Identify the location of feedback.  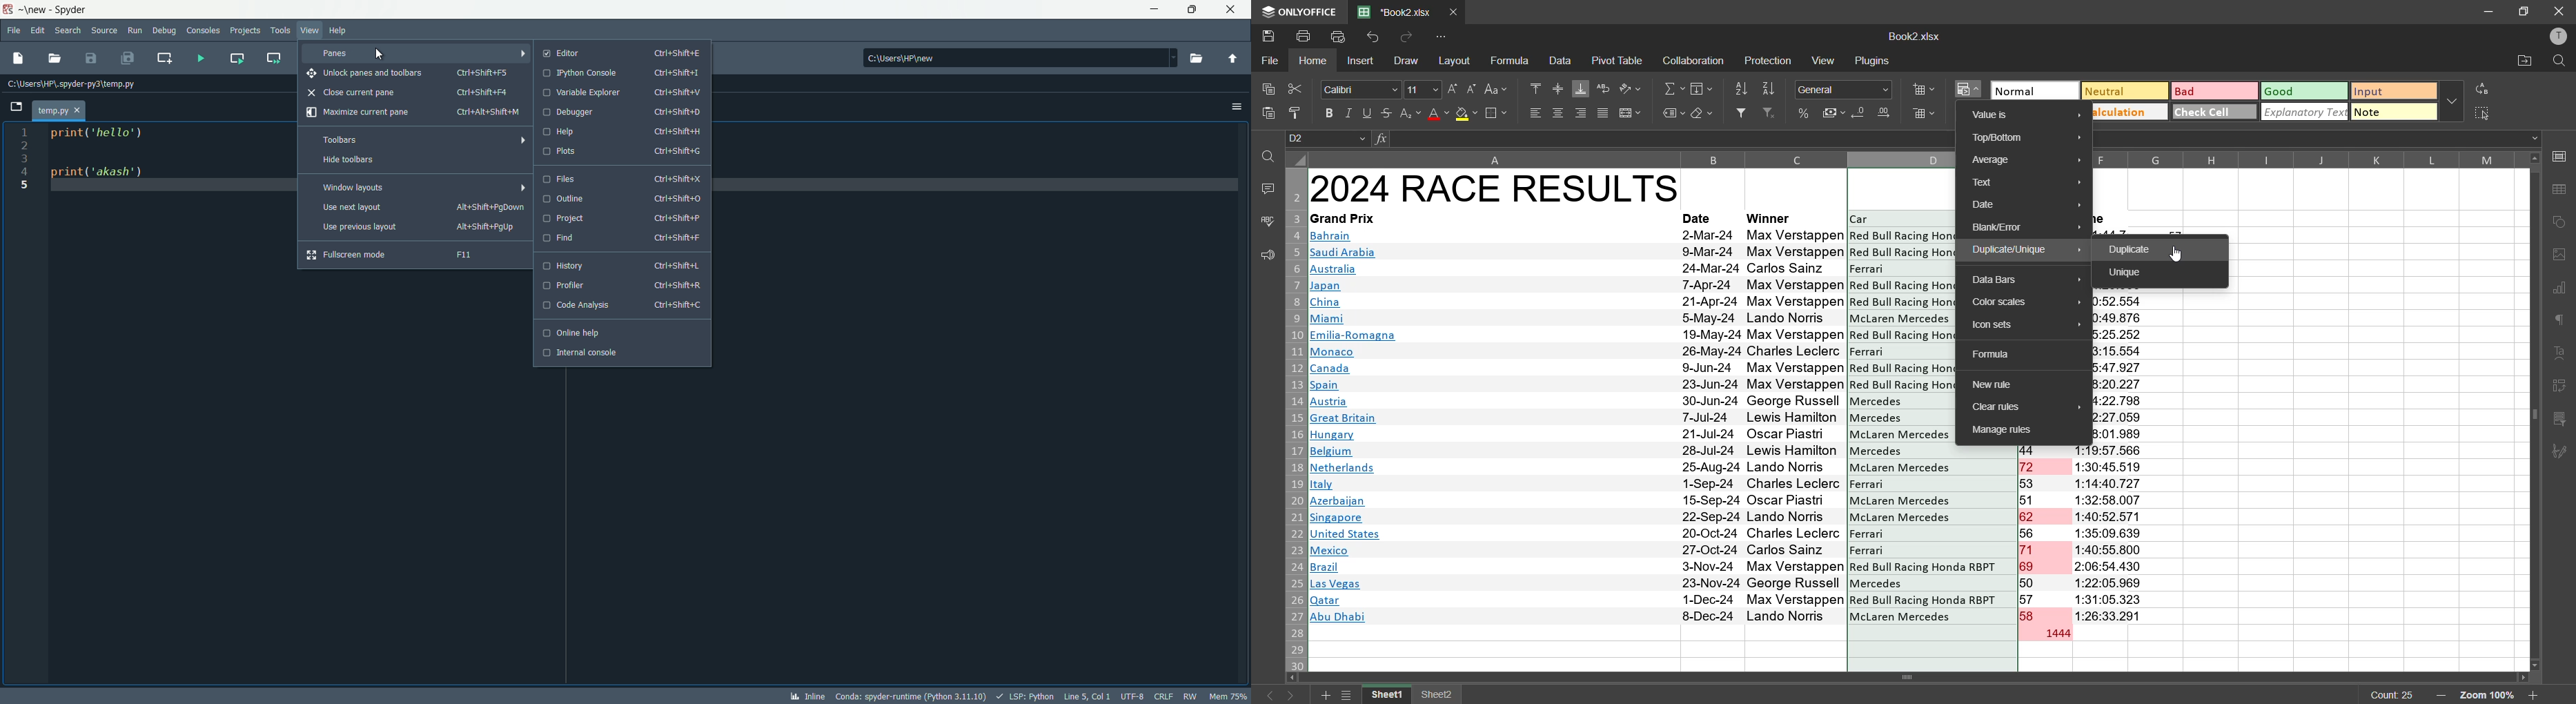
(1265, 255).